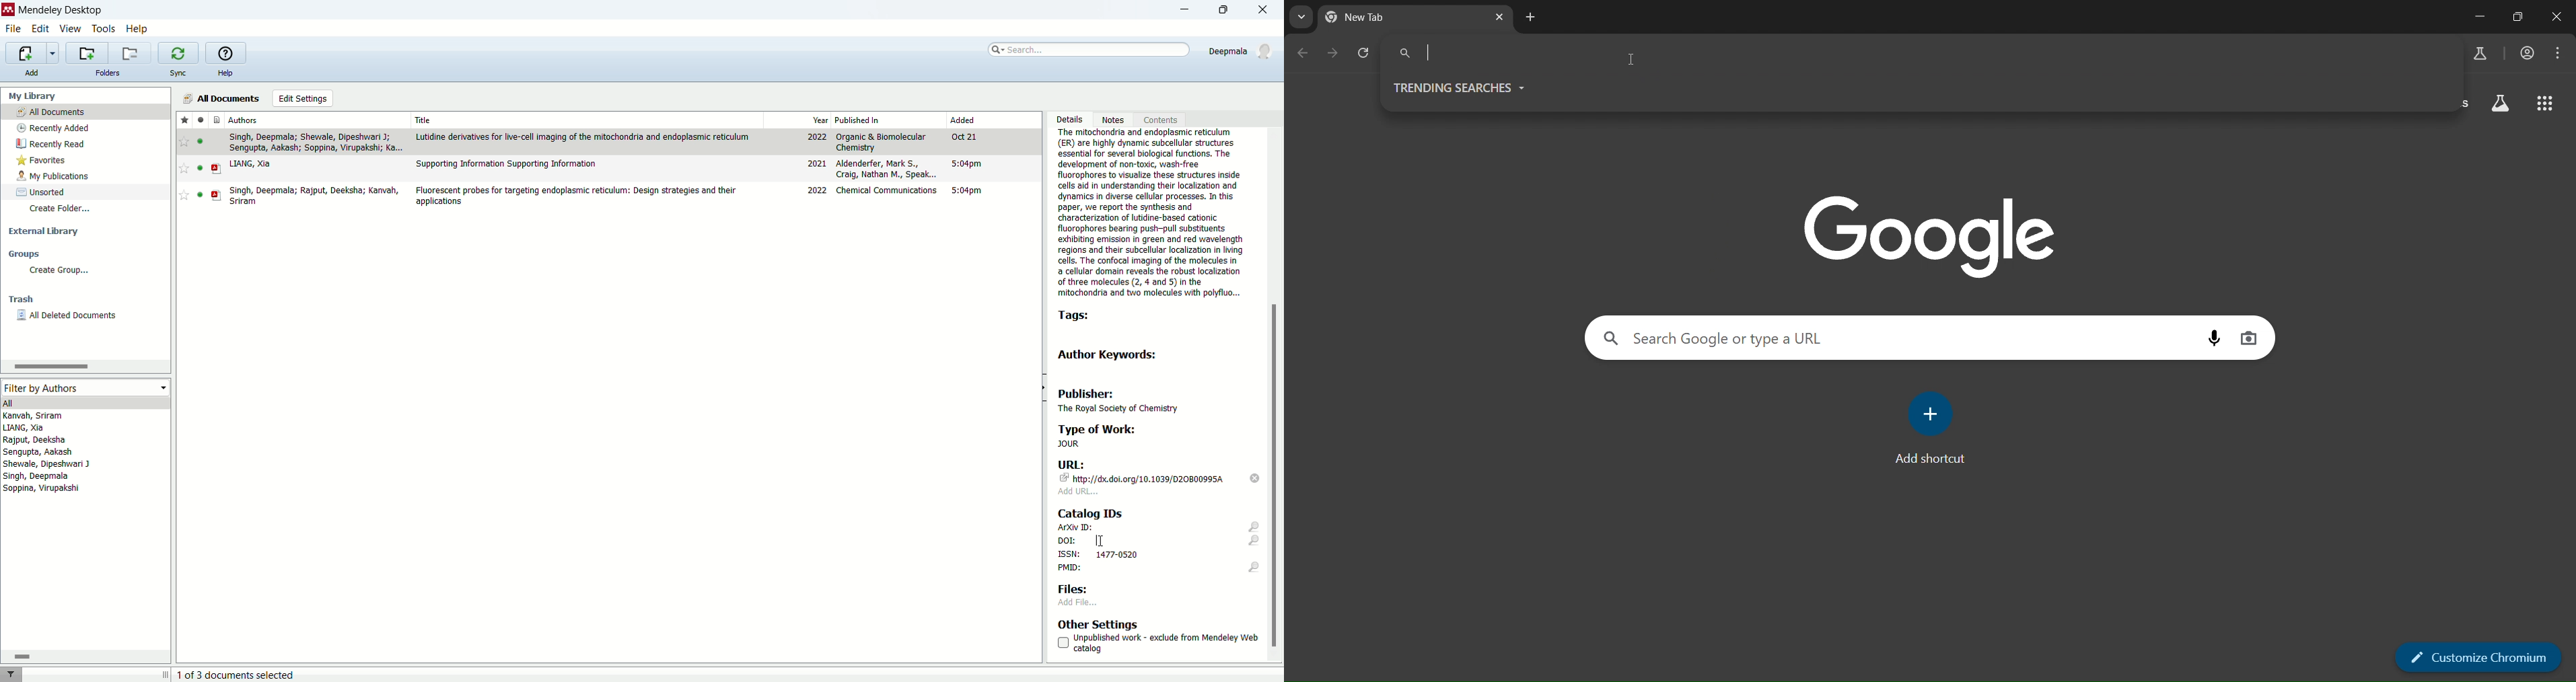 The height and width of the screenshot is (700, 2576). What do you see at coordinates (963, 119) in the screenshot?
I see `added` at bounding box center [963, 119].